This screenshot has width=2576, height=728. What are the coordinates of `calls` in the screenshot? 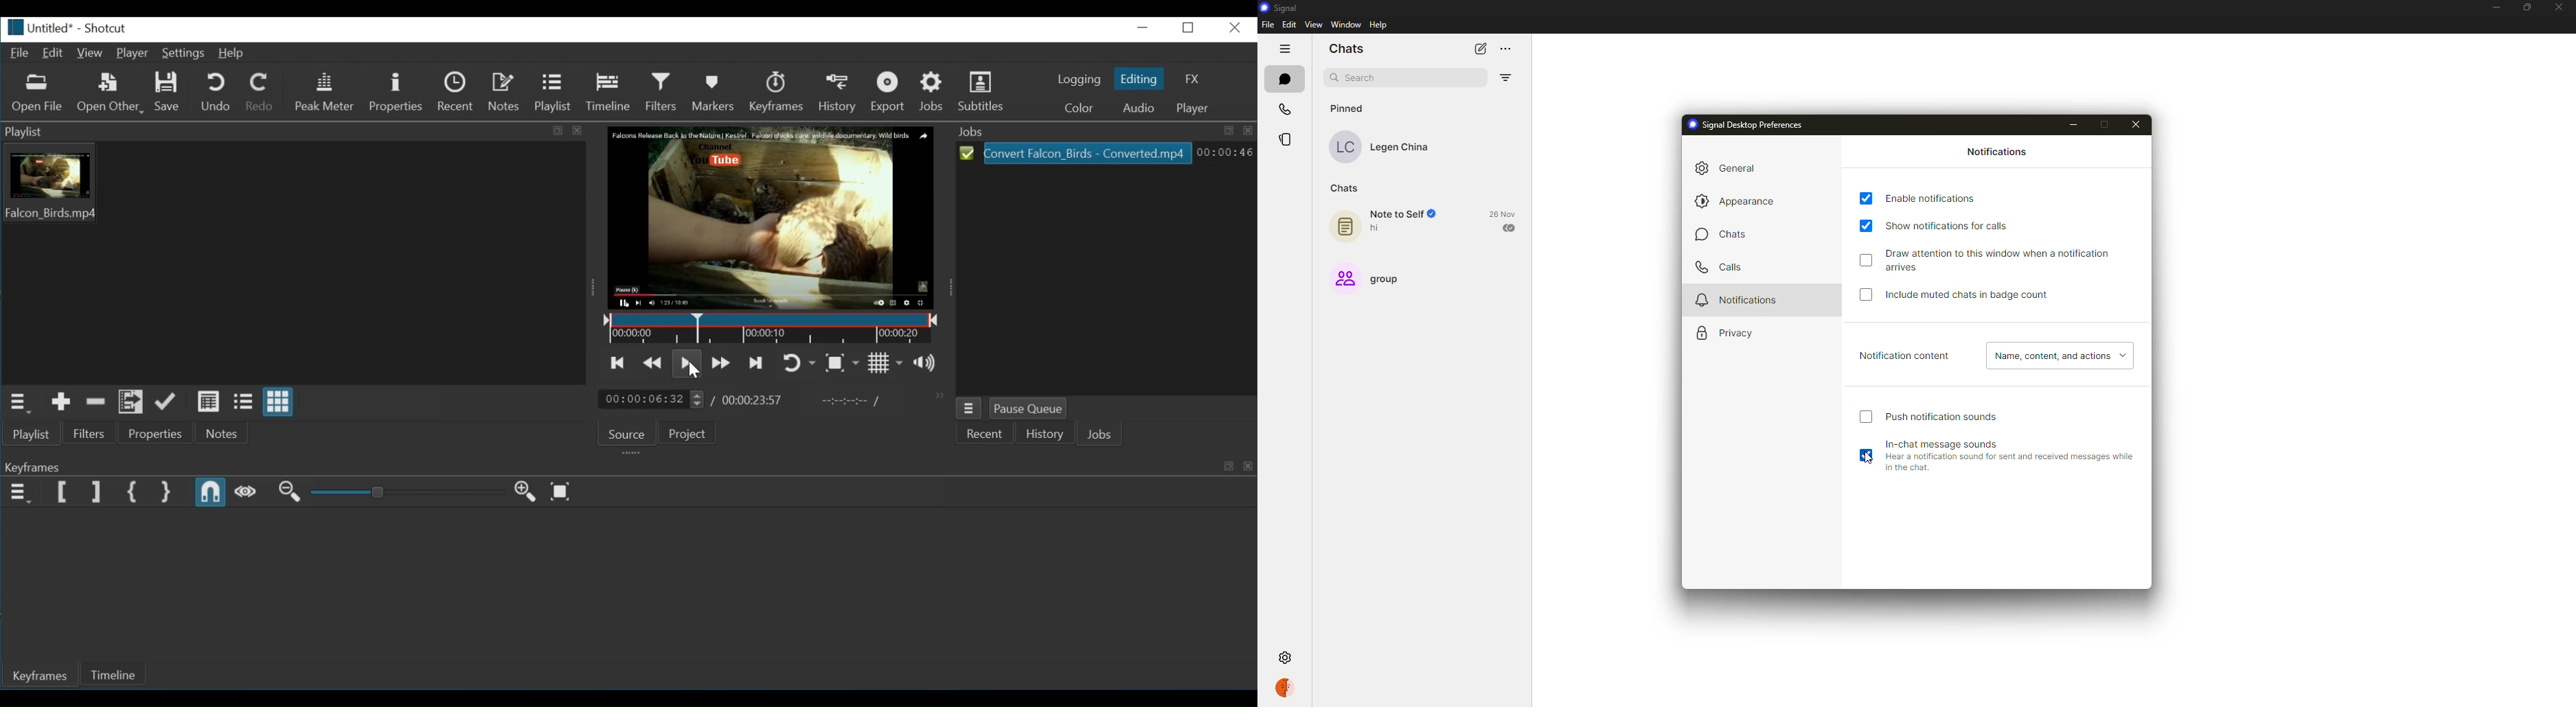 It's located at (1721, 265).